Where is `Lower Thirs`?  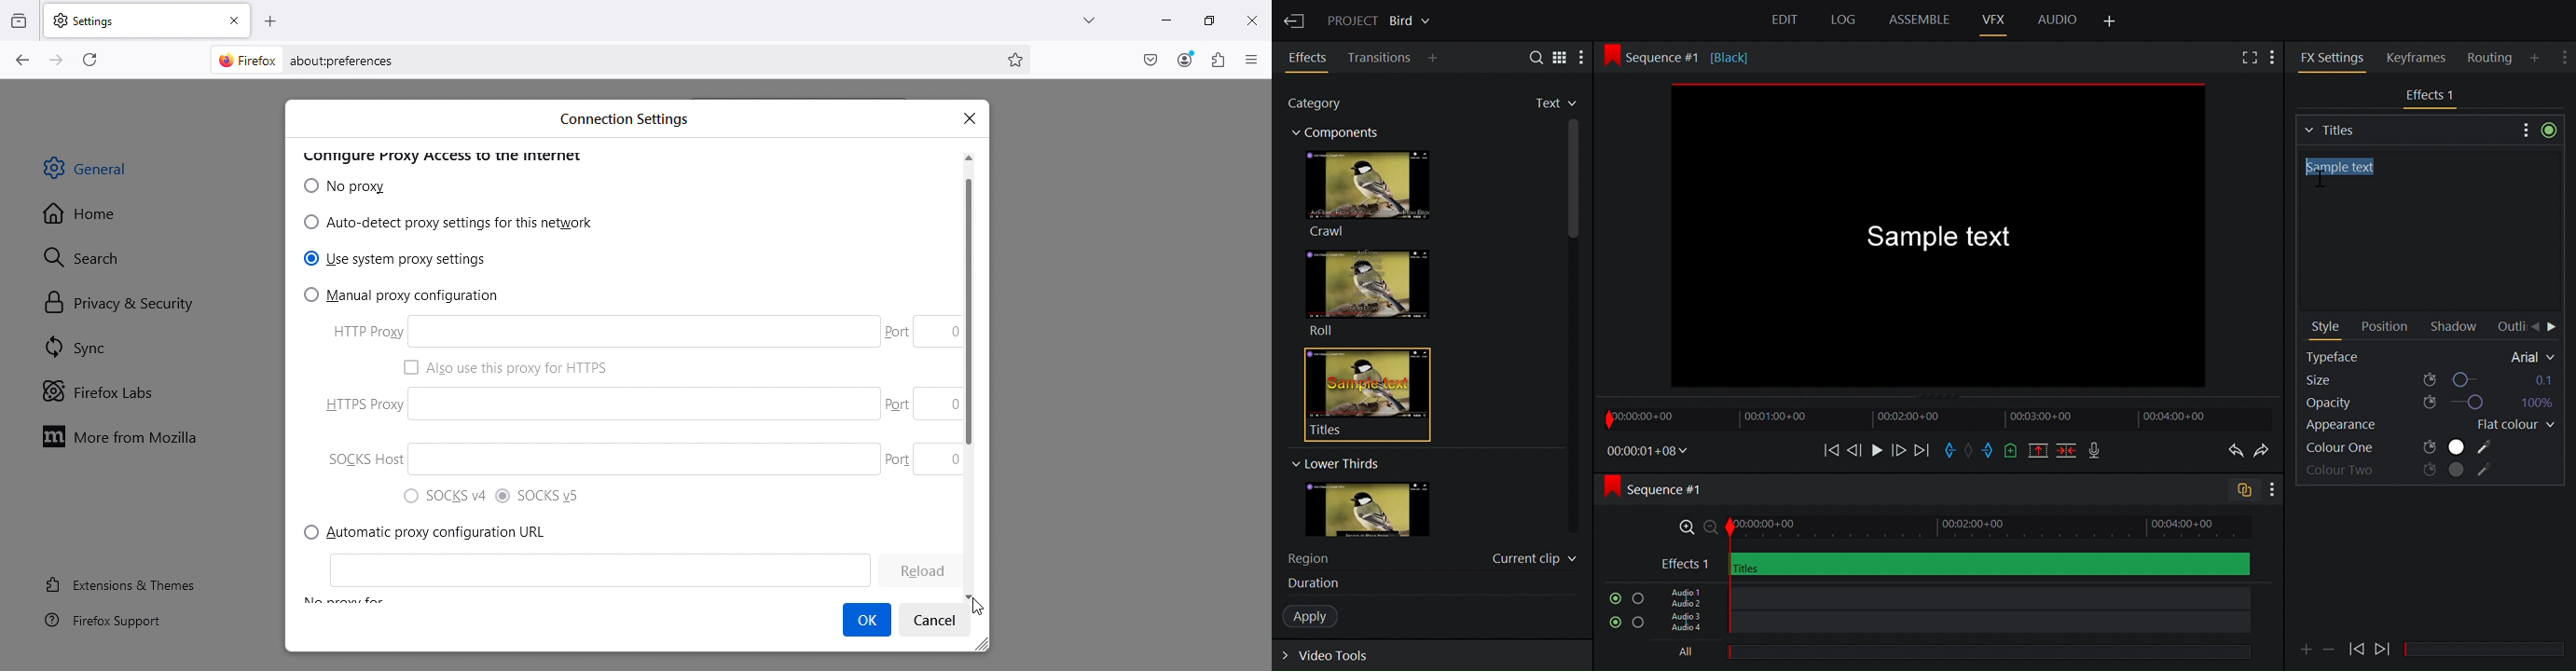 Lower Thirs is located at coordinates (1334, 463).